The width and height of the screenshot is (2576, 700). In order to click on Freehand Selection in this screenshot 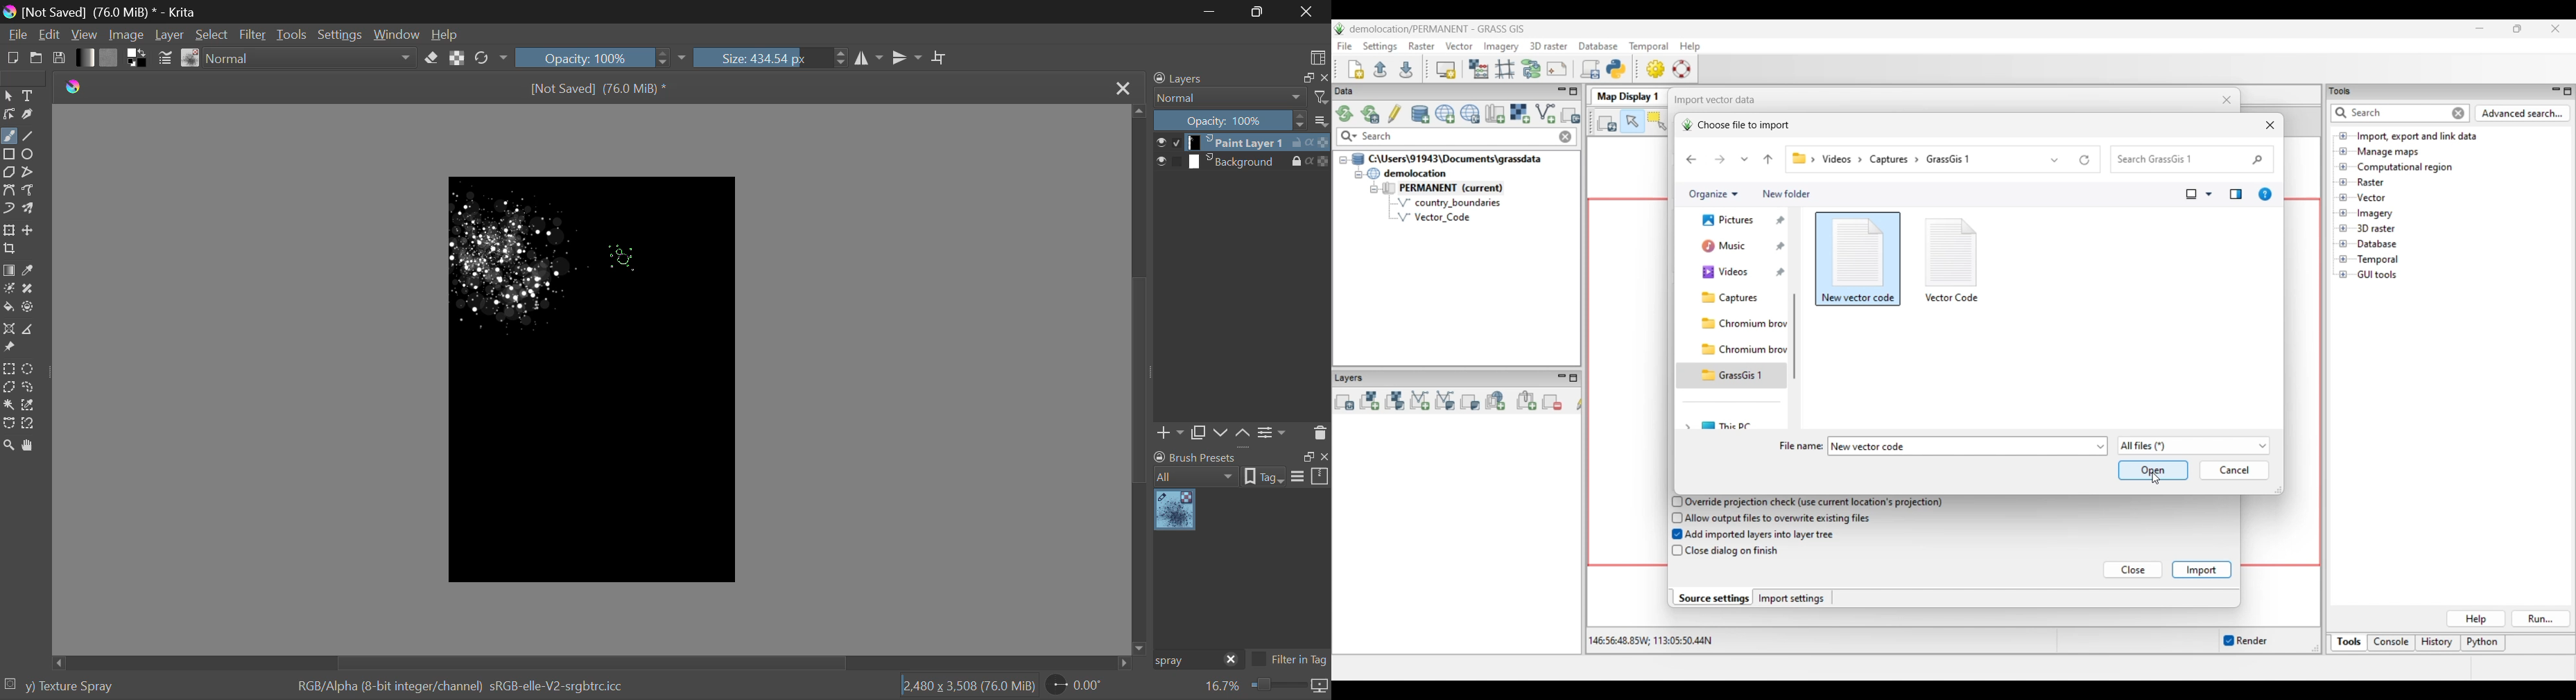, I will do `click(29, 387)`.